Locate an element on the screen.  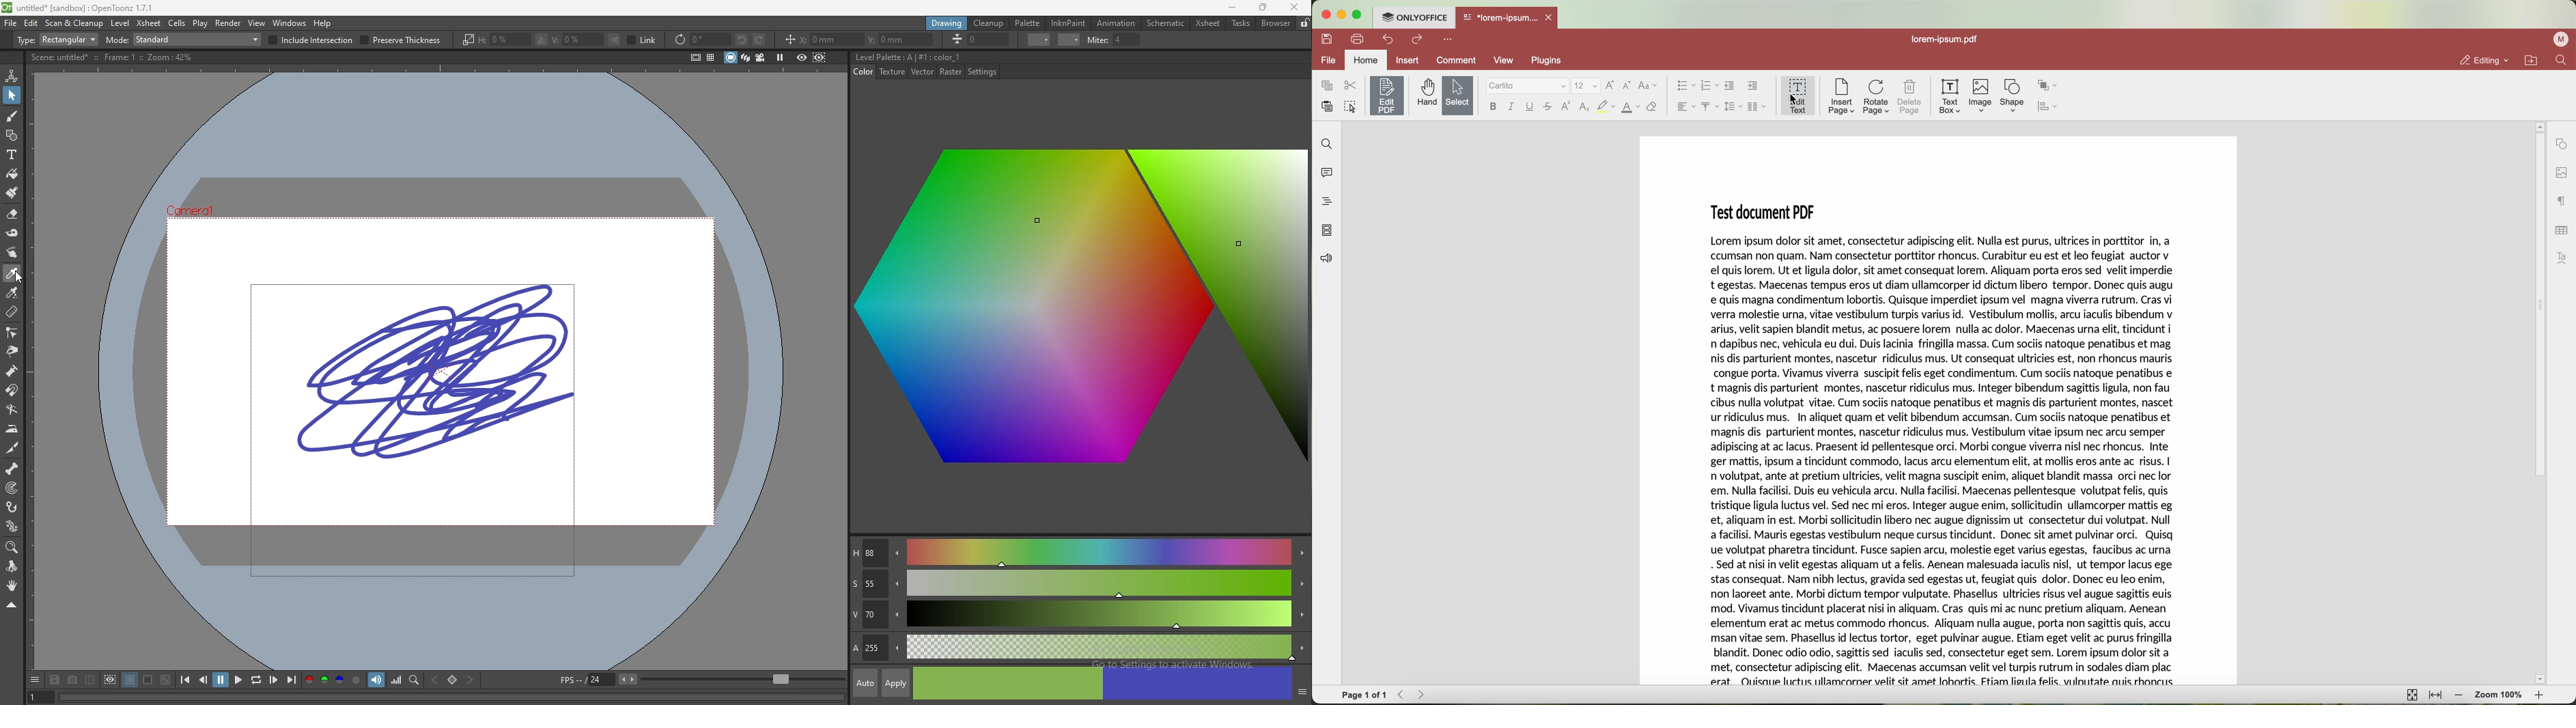
previous is located at coordinates (203, 680).